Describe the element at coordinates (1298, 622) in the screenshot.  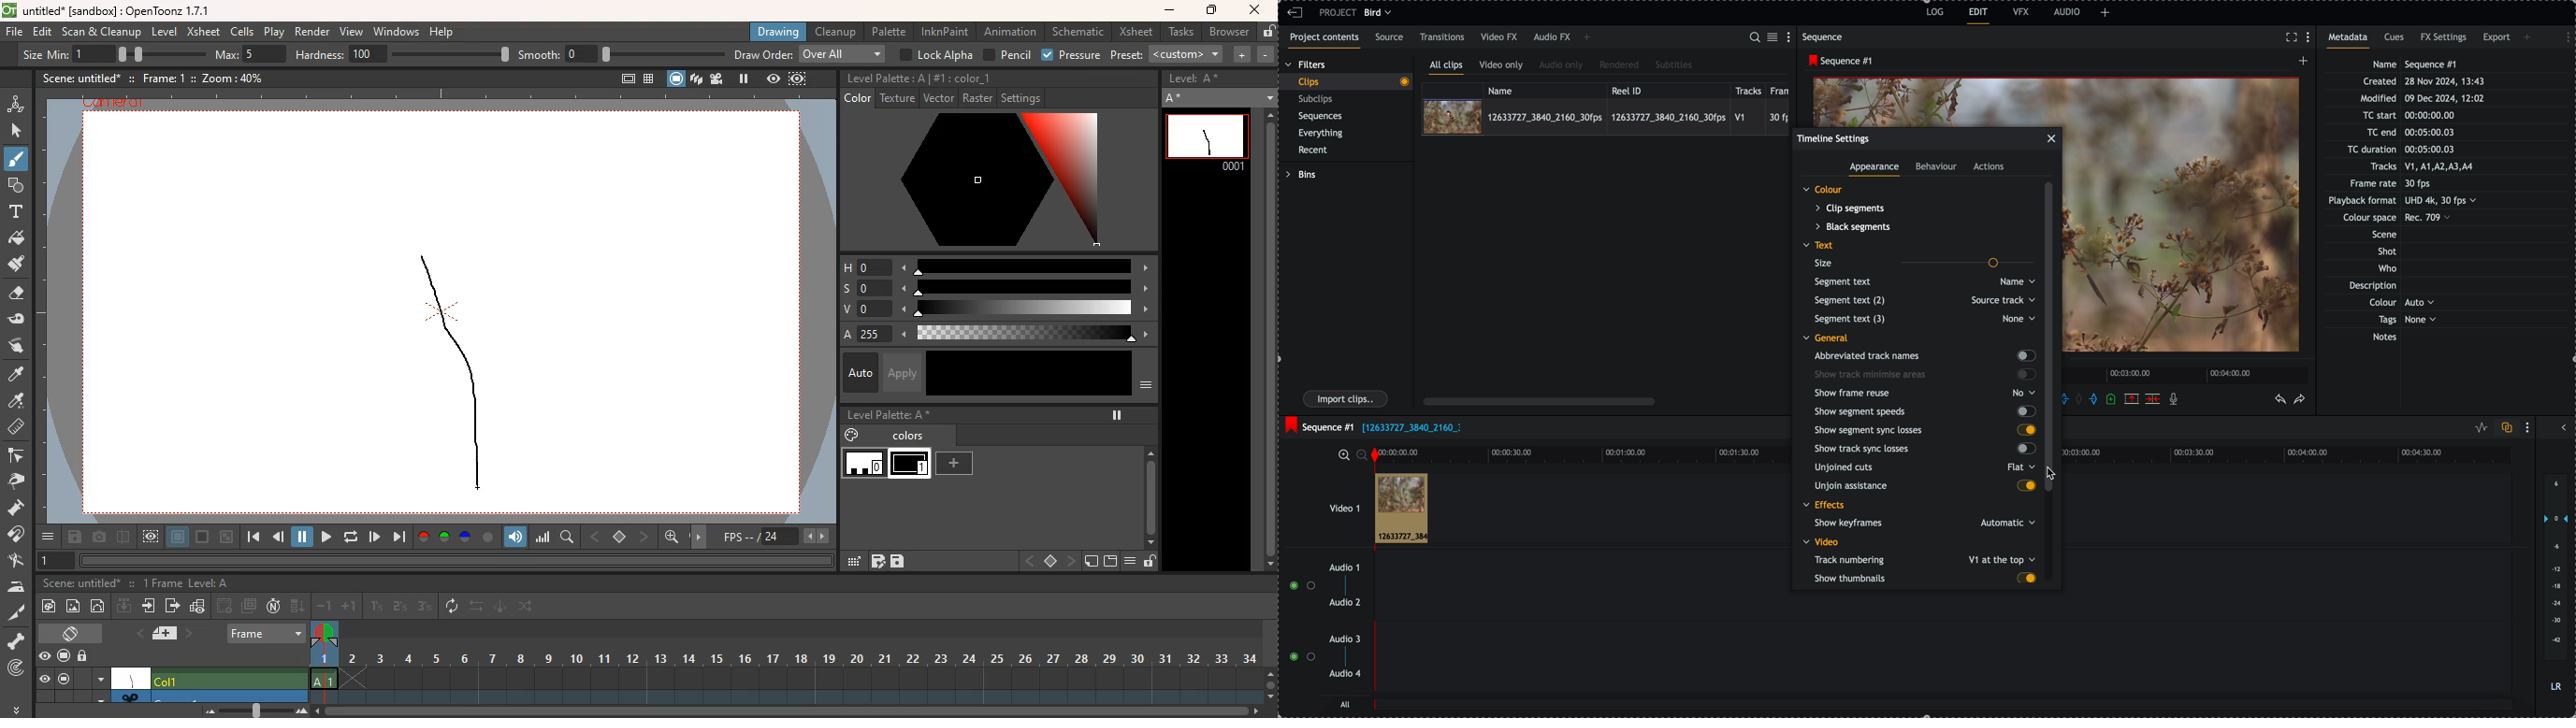
I see `enable tracks` at that location.